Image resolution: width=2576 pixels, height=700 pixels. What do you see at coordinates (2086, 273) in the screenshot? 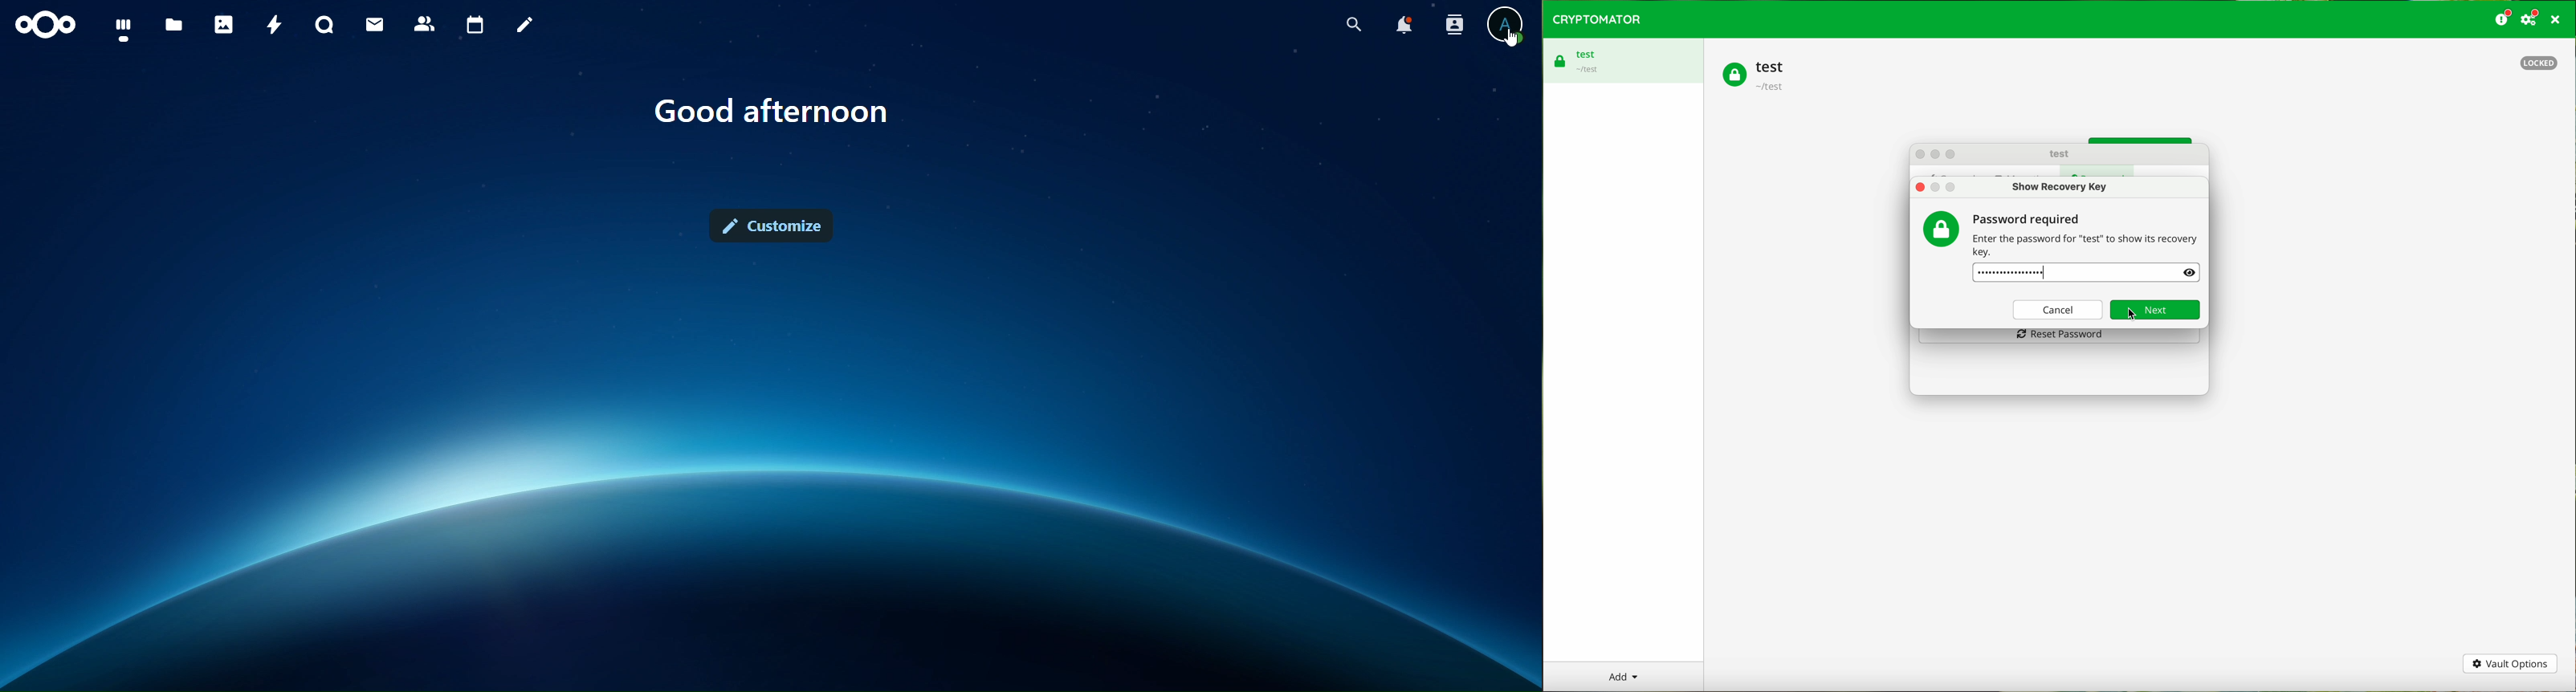
I see `password` at bounding box center [2086, 273].